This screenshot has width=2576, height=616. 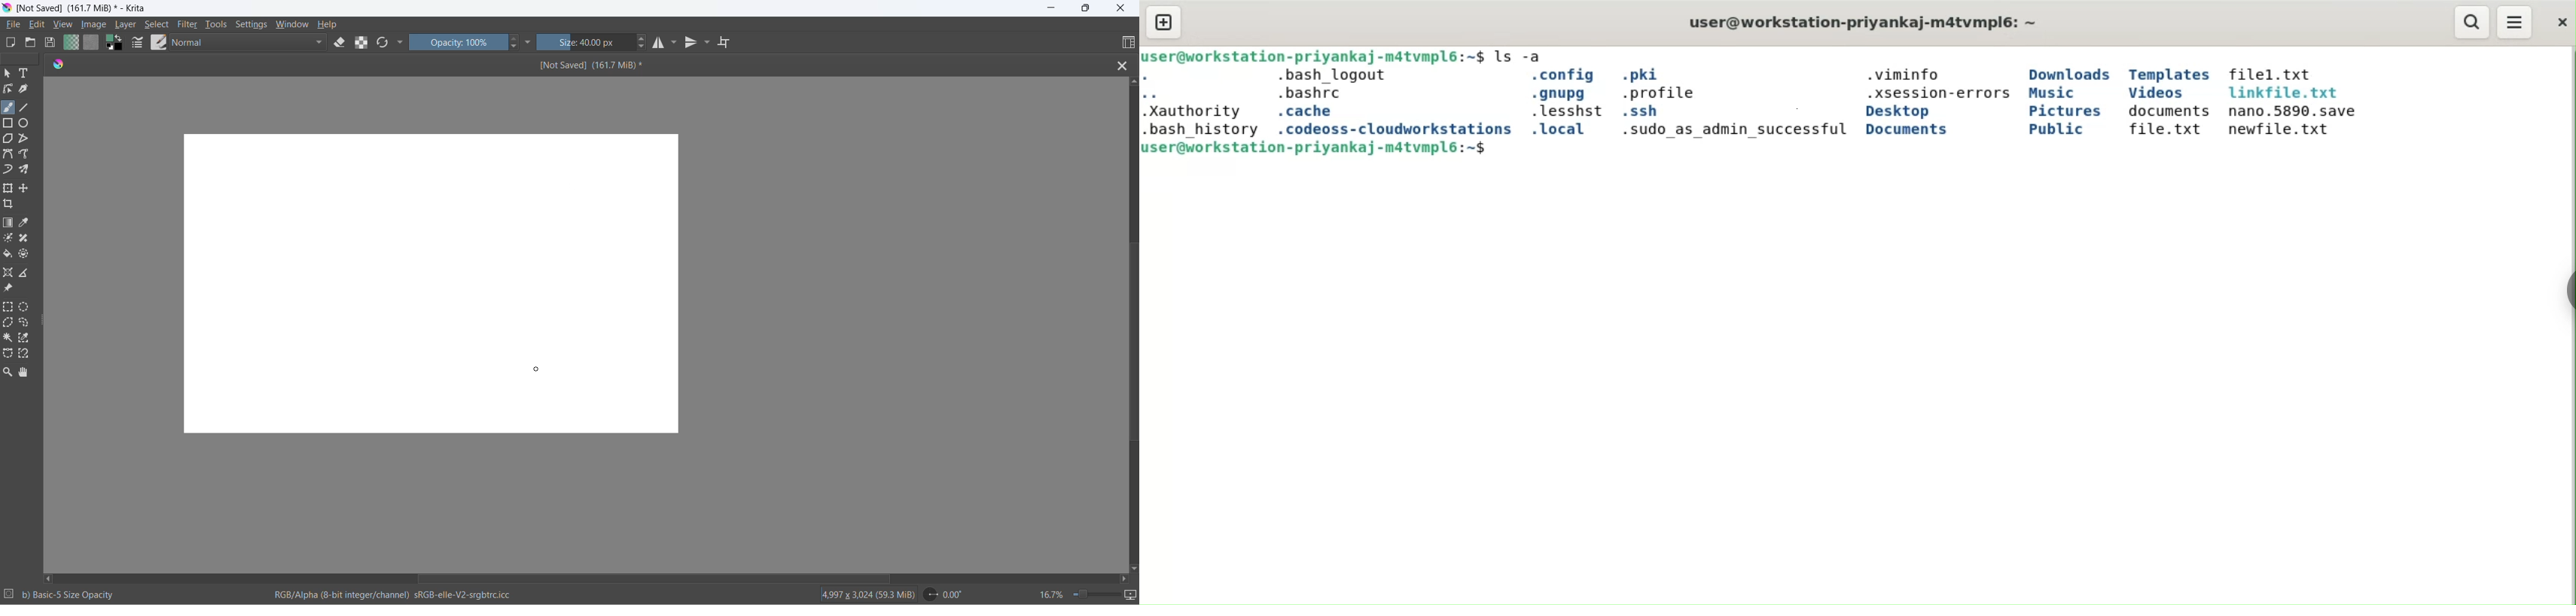 I want to click on window, so click(x=291, y=26).